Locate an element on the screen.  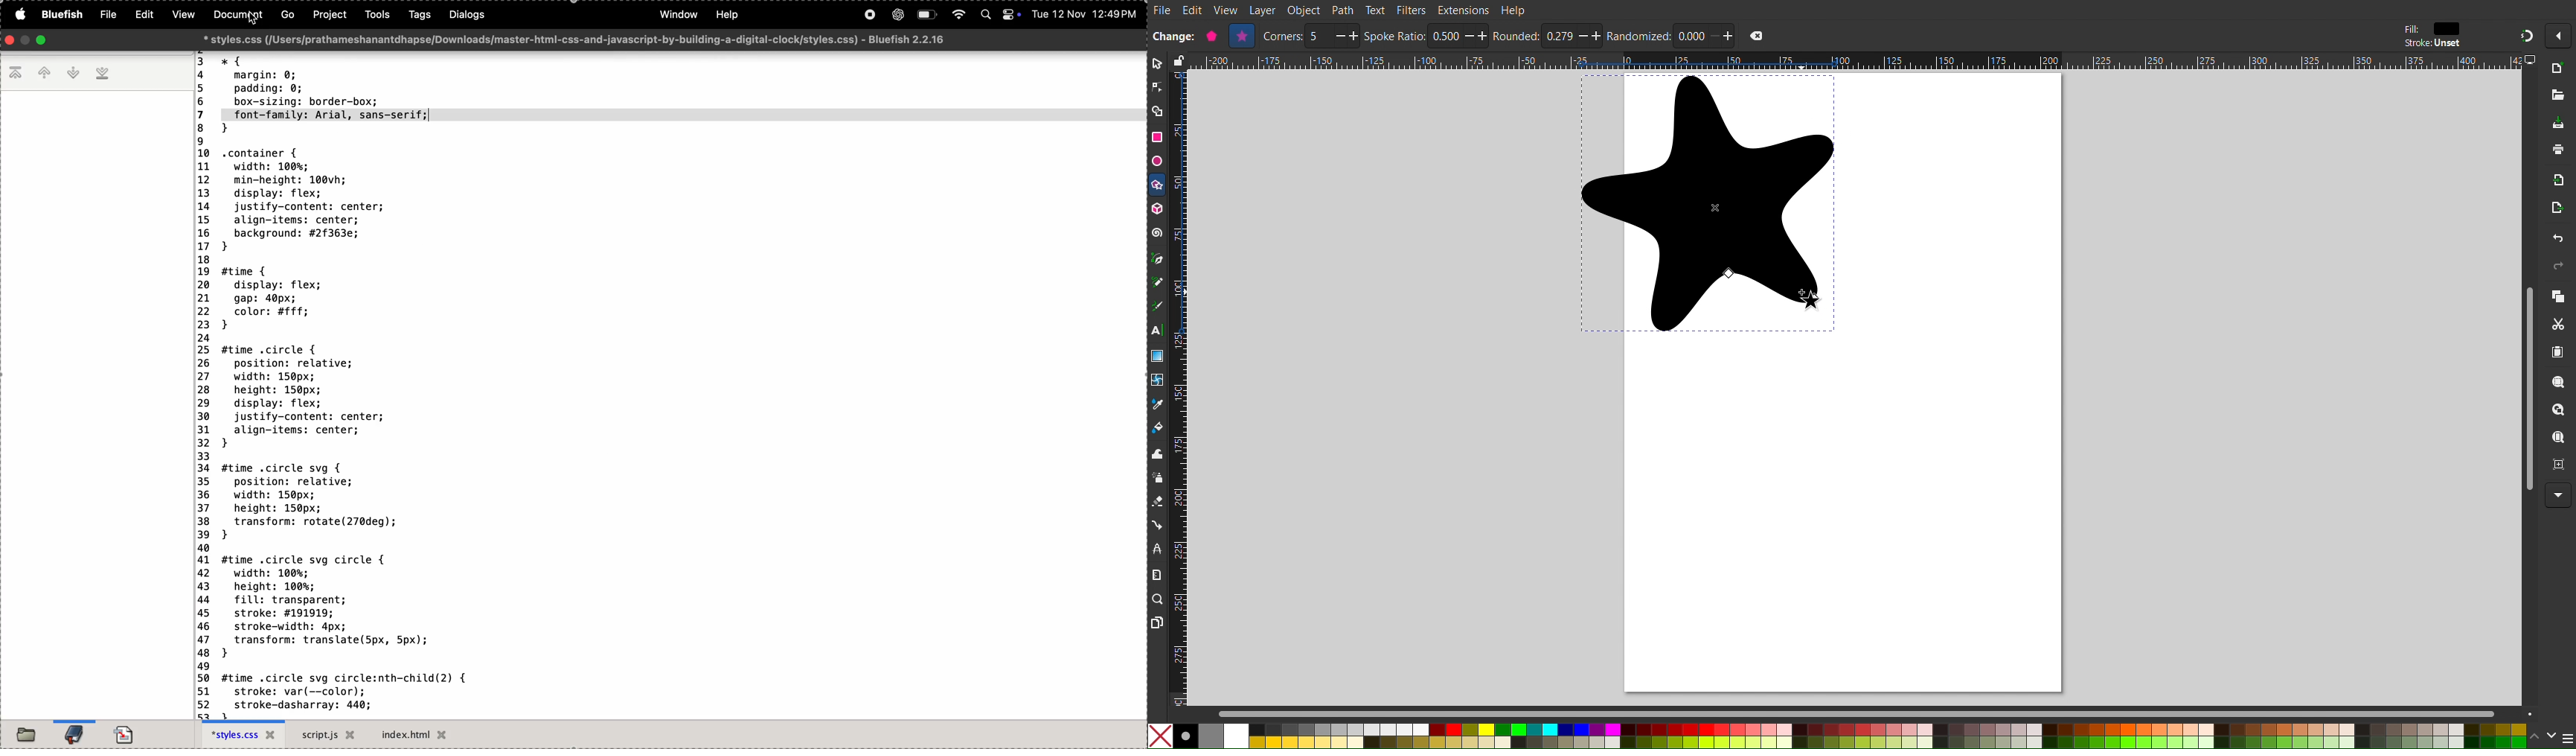
Edit is located at coordinates (1194, 10).